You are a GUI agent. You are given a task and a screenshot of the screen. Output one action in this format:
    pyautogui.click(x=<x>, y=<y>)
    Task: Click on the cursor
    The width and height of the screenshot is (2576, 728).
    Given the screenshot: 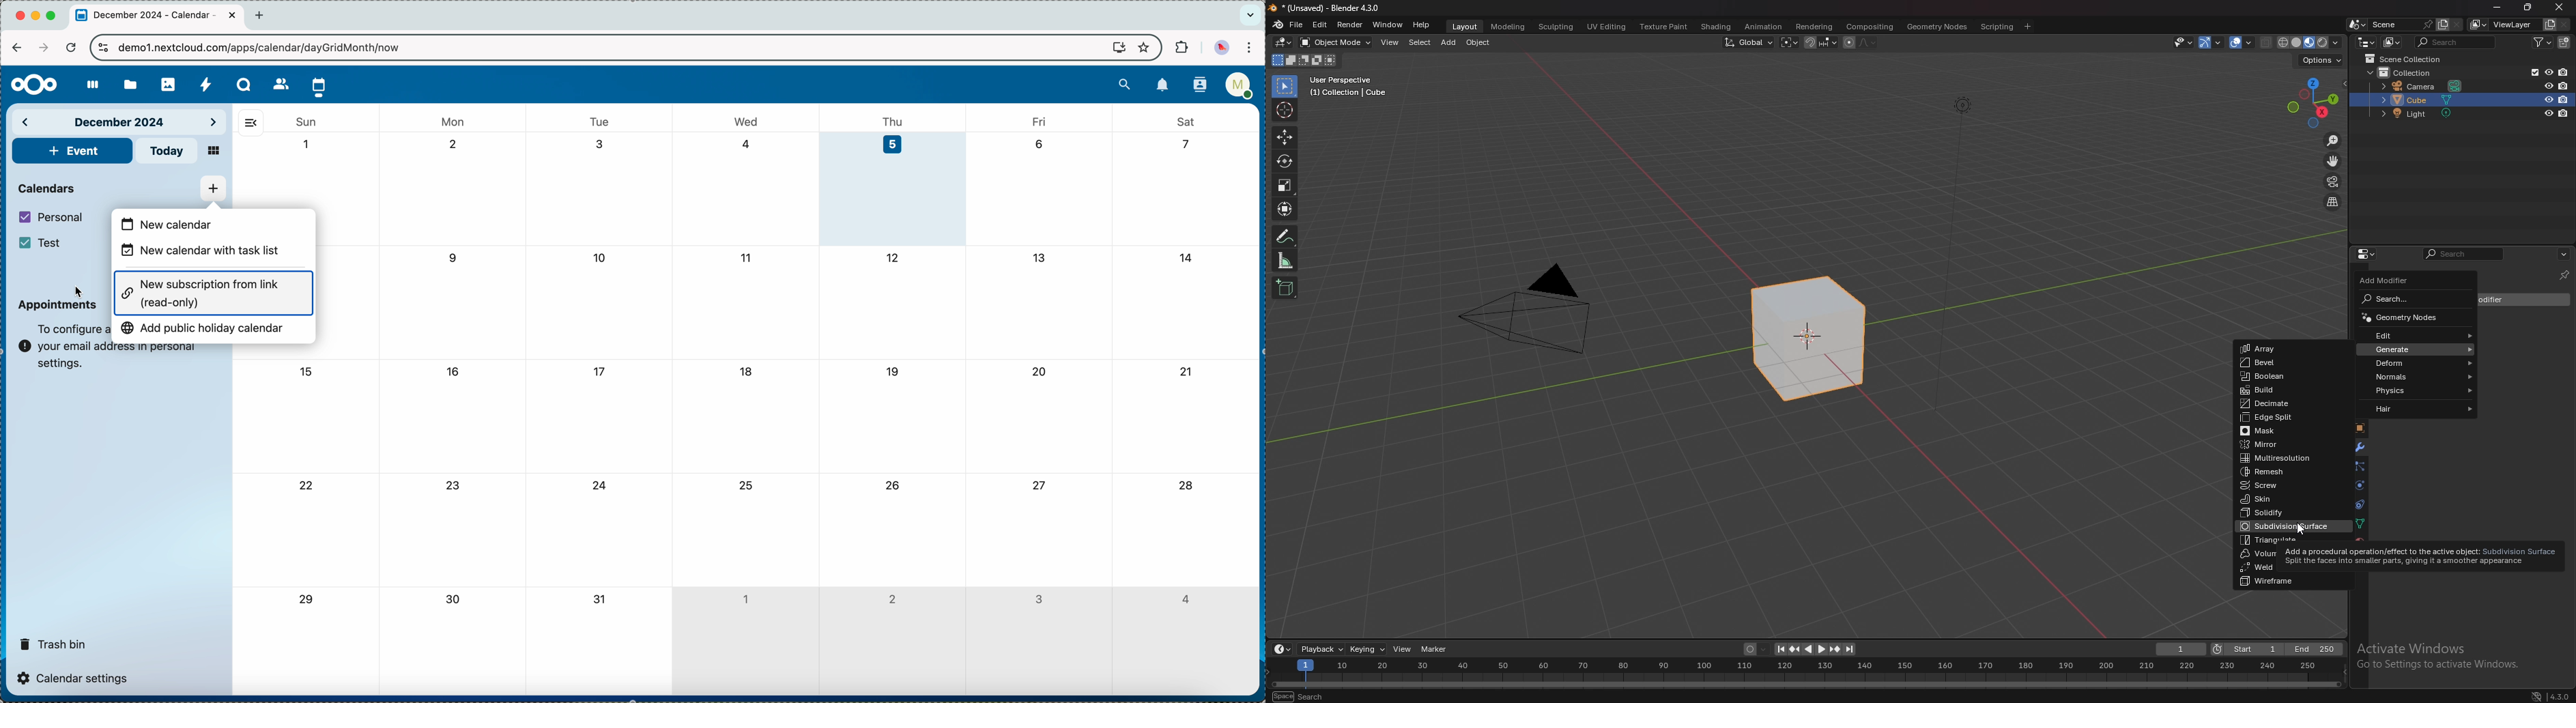 What is the action you would take?
    pyautogui.click(x=1285, y=109)
    